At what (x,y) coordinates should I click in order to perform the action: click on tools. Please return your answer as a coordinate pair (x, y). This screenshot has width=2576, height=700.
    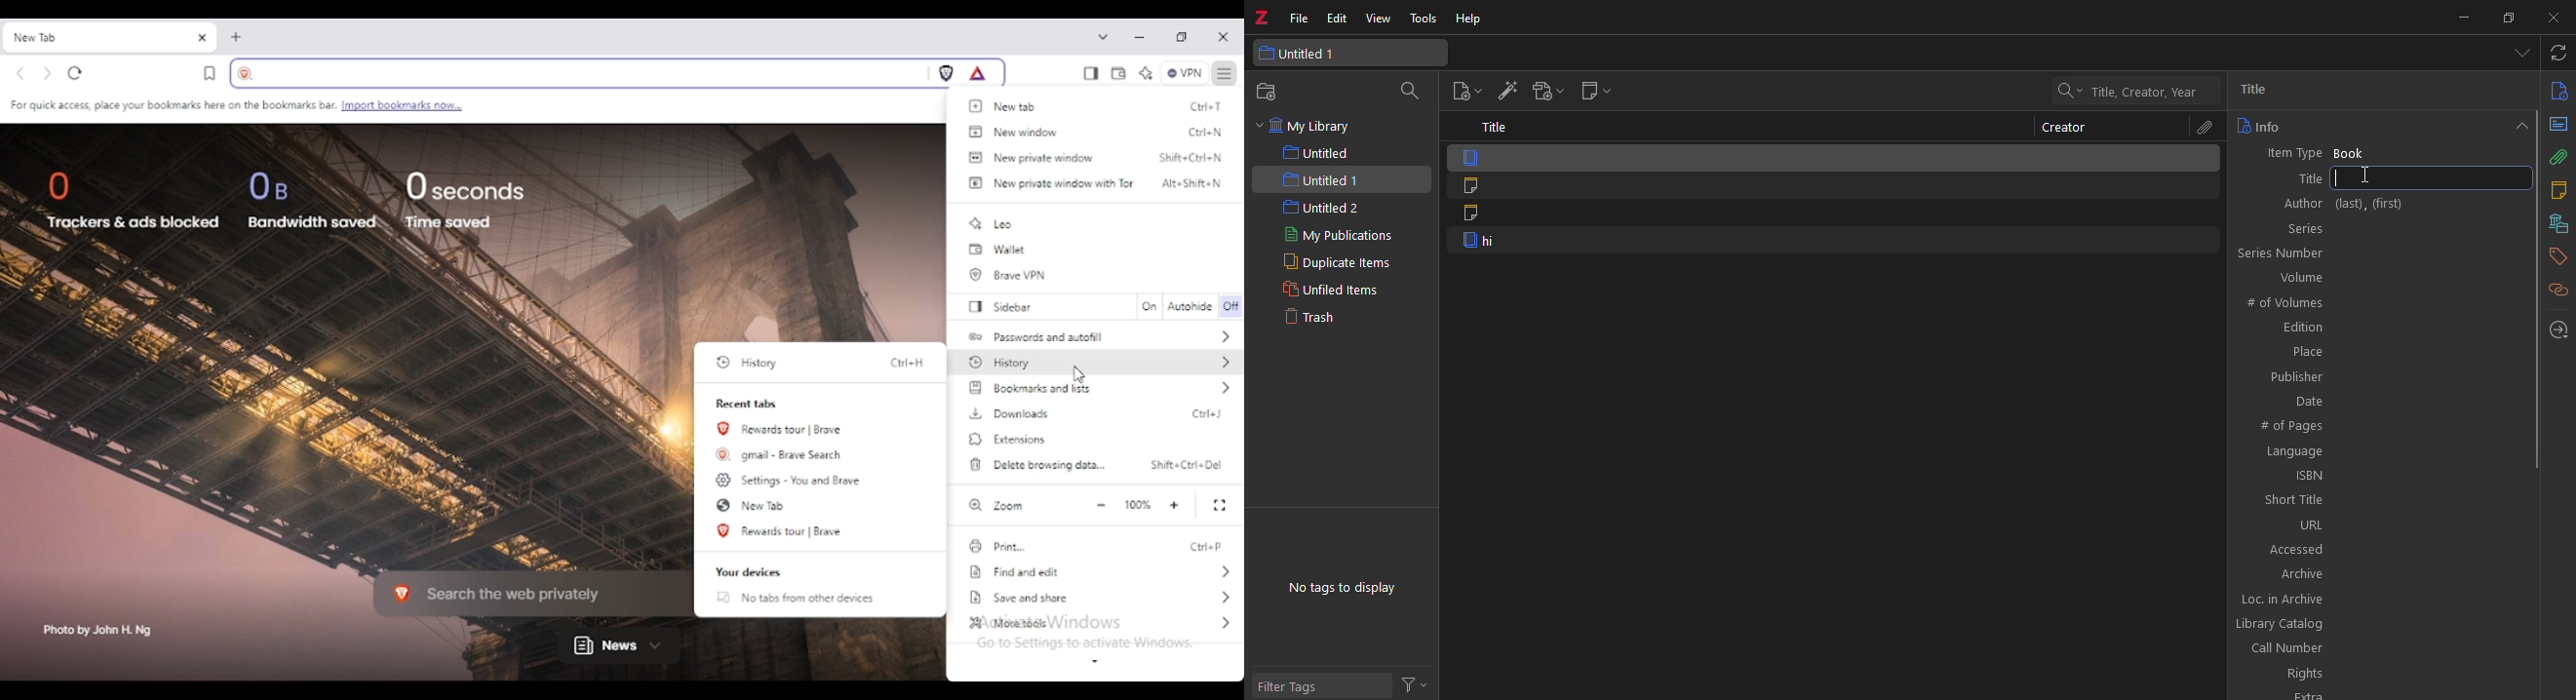
    Looking at the image, I should click on (1426, 19).